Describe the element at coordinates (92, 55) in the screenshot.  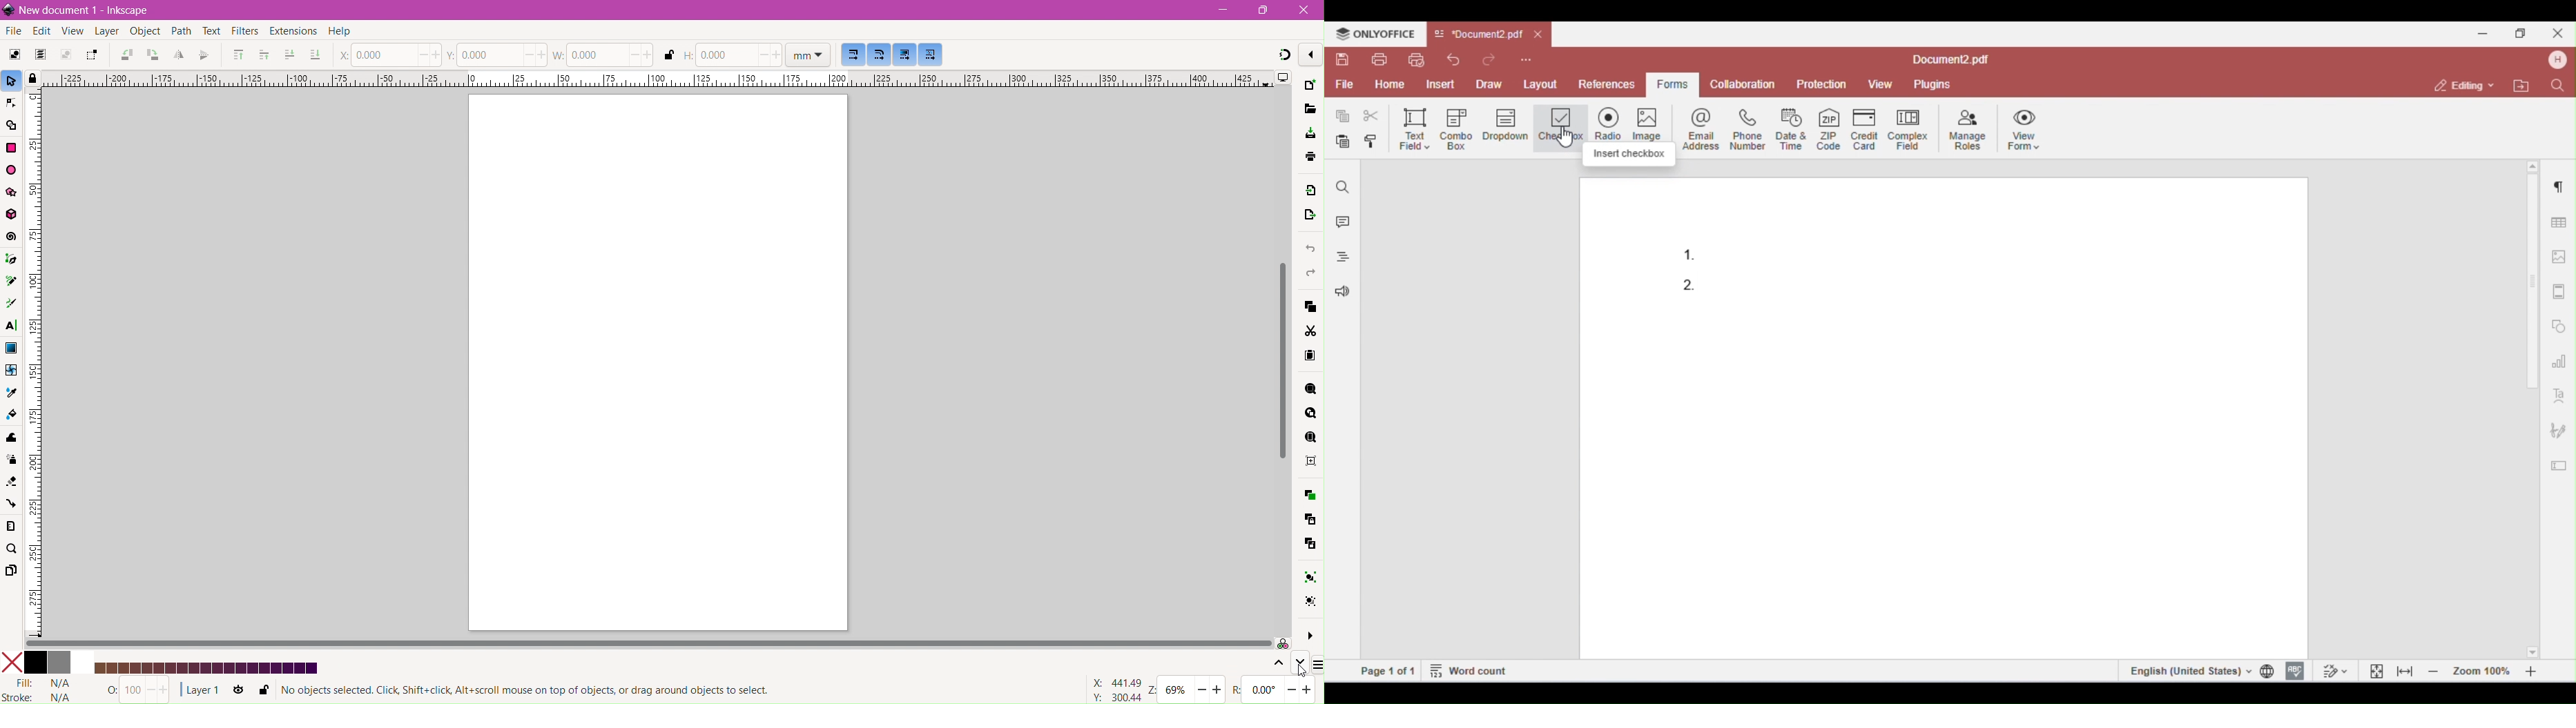
I see `Toggle selection box to touch all selected objects` at that location.